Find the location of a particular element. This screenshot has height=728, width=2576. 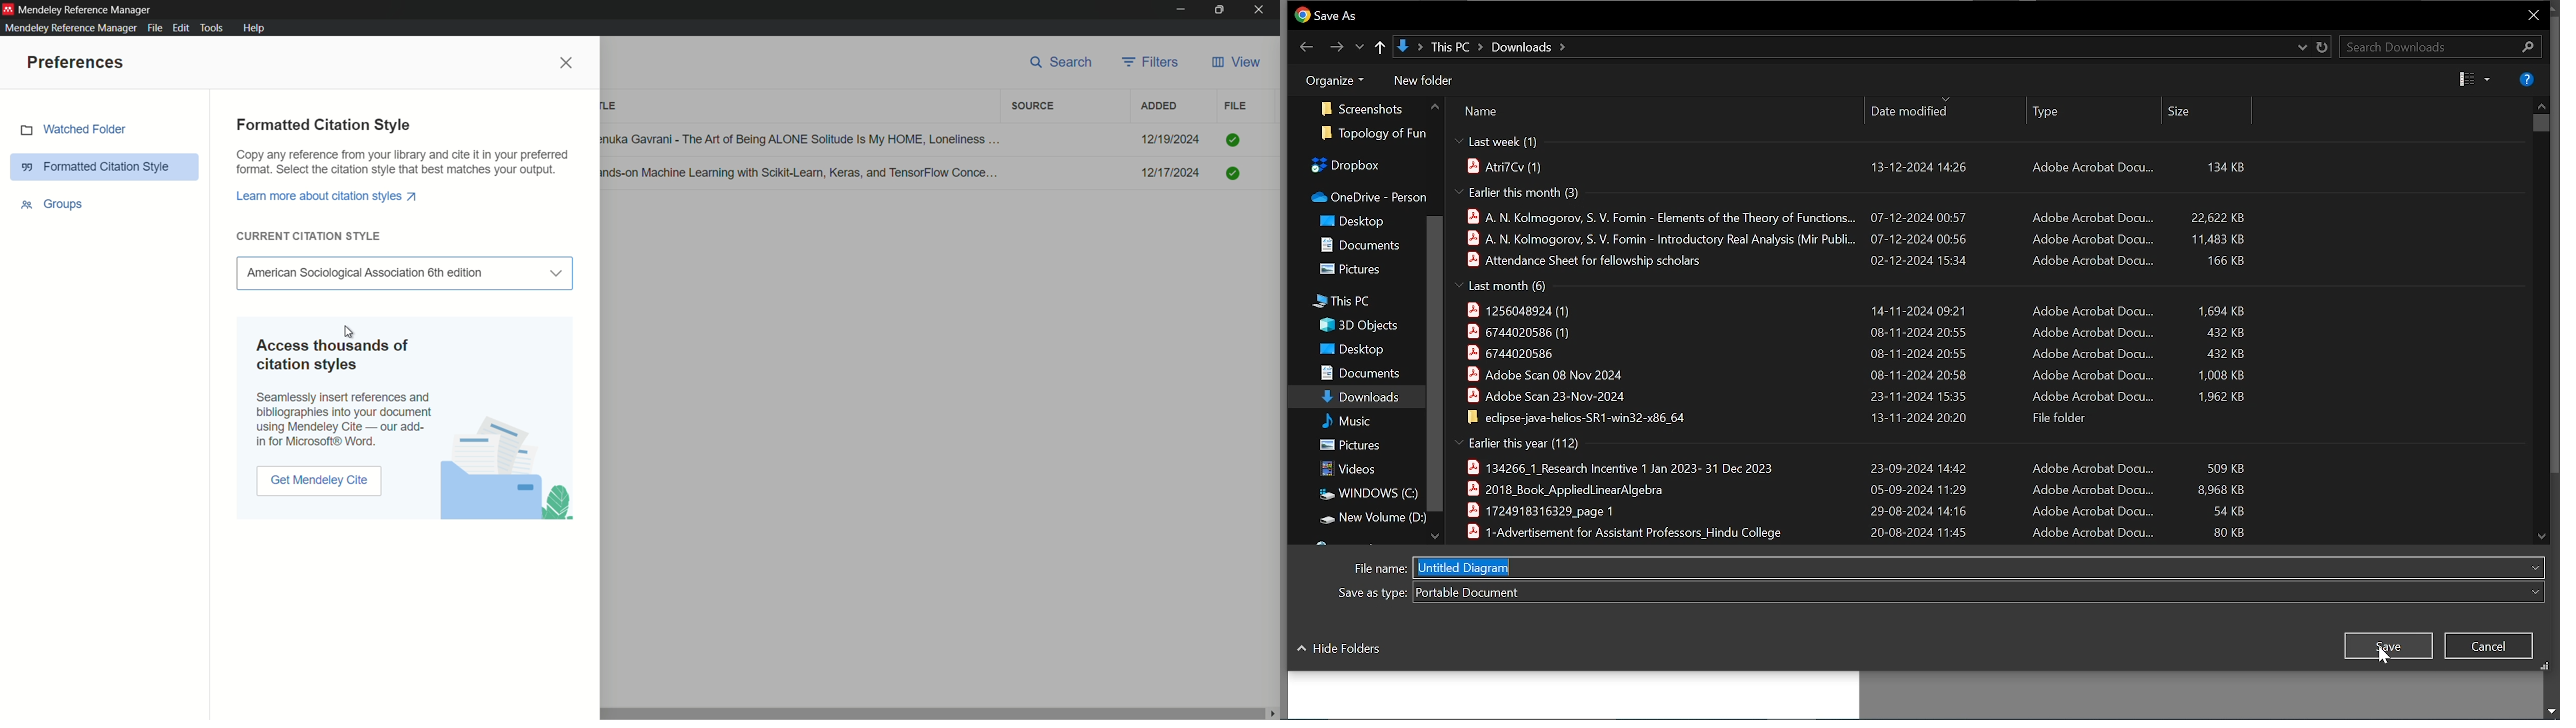

app name is located at coordinates (87, 9).